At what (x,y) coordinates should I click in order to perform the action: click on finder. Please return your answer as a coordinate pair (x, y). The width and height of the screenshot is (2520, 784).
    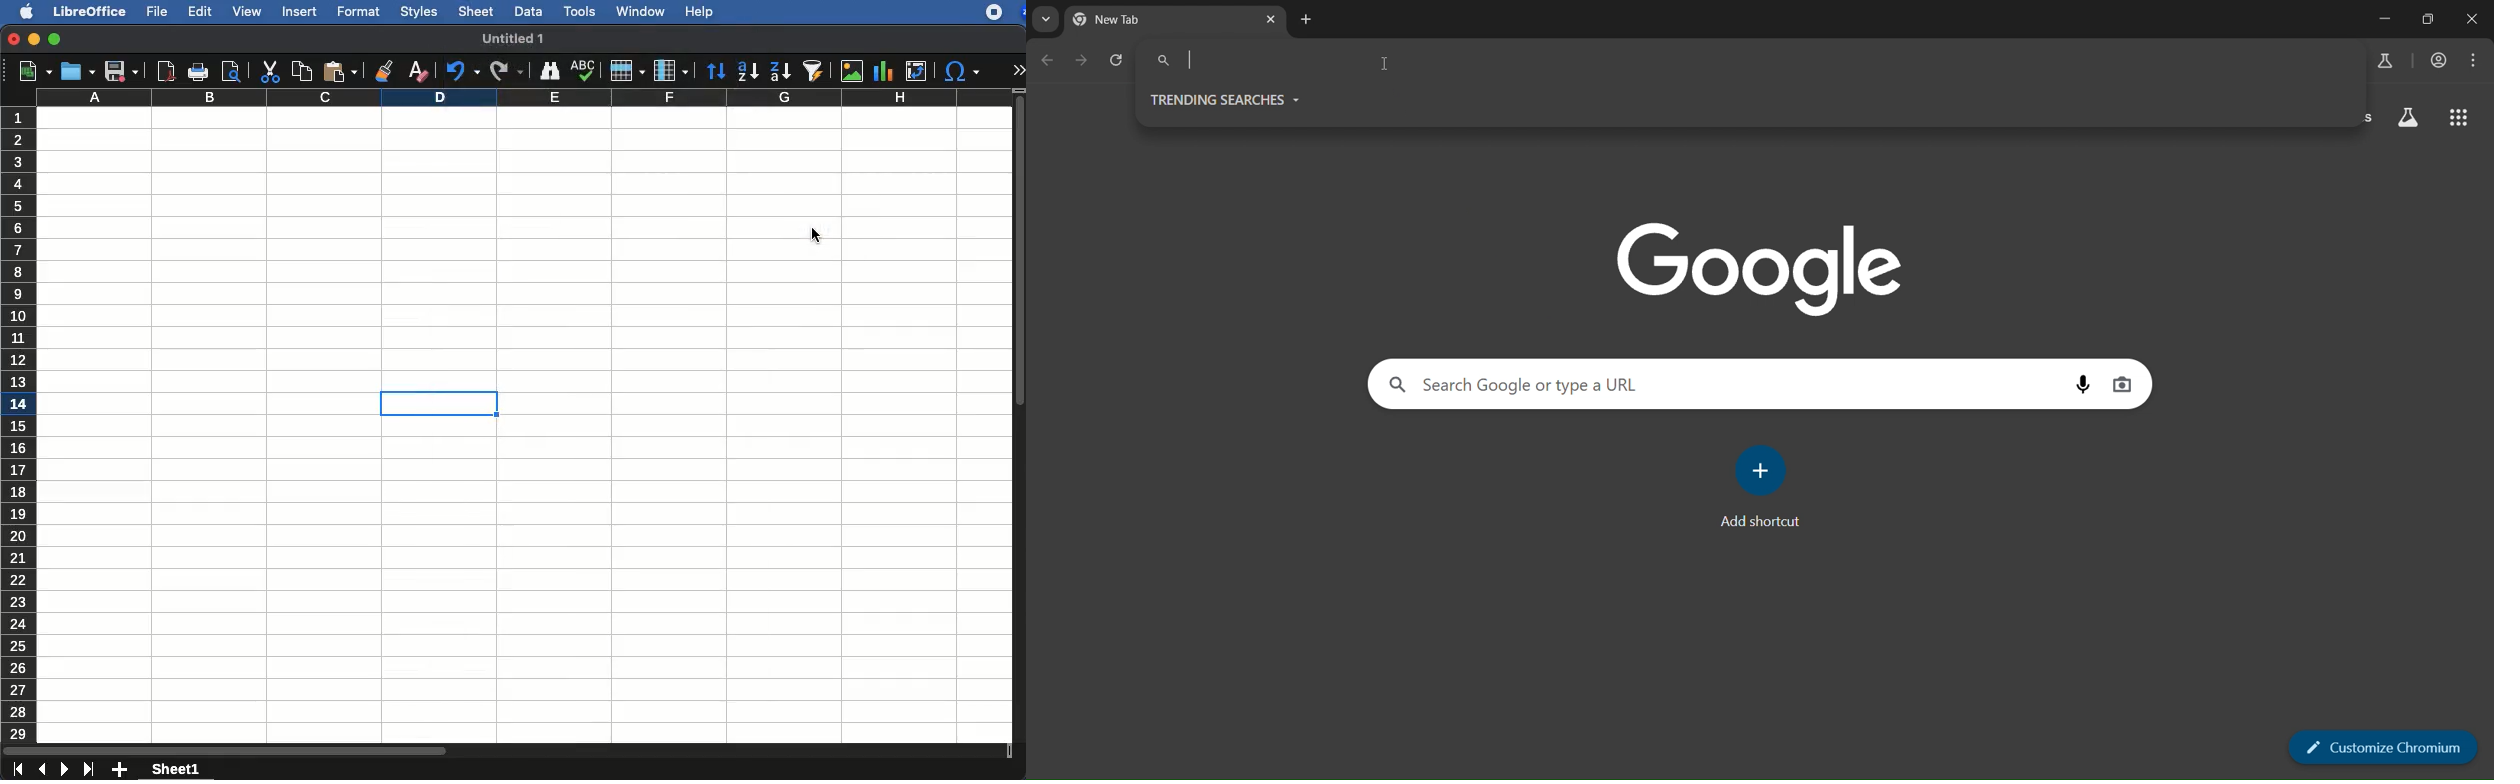
    Looking at the image, I should click on (551, 71).